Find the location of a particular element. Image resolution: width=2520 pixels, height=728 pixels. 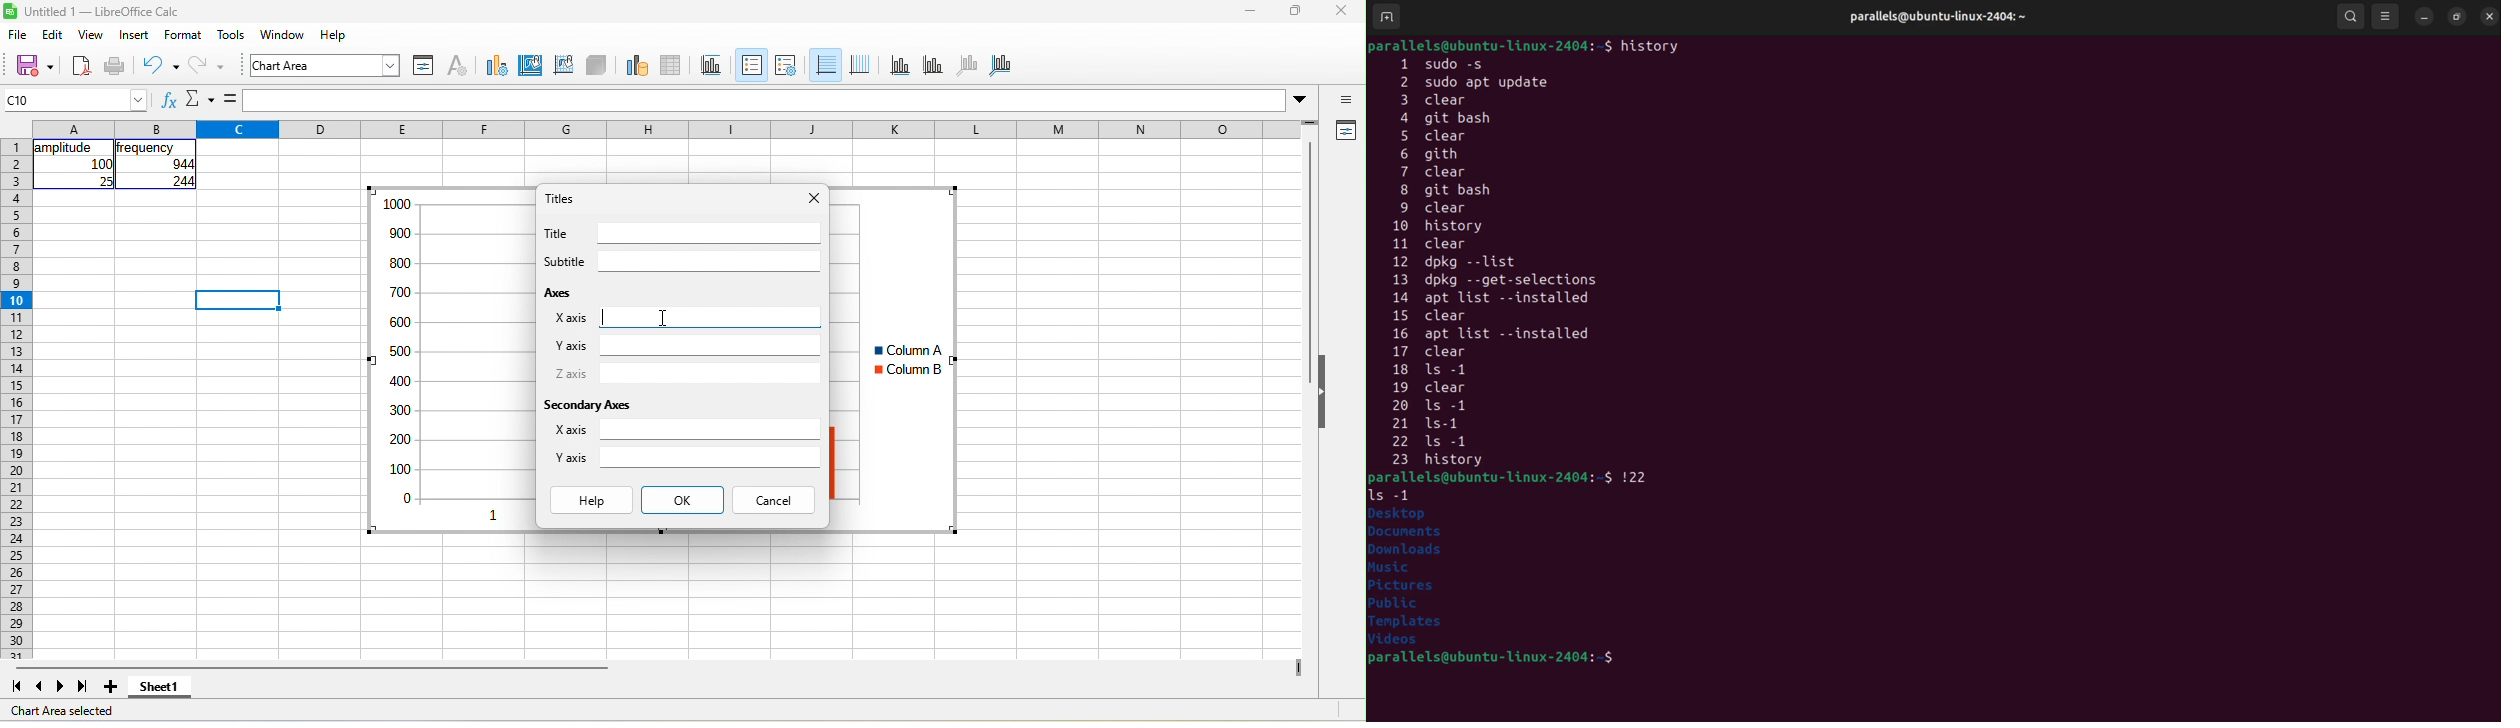

Input for z axis is located at coordinates (710, 374).